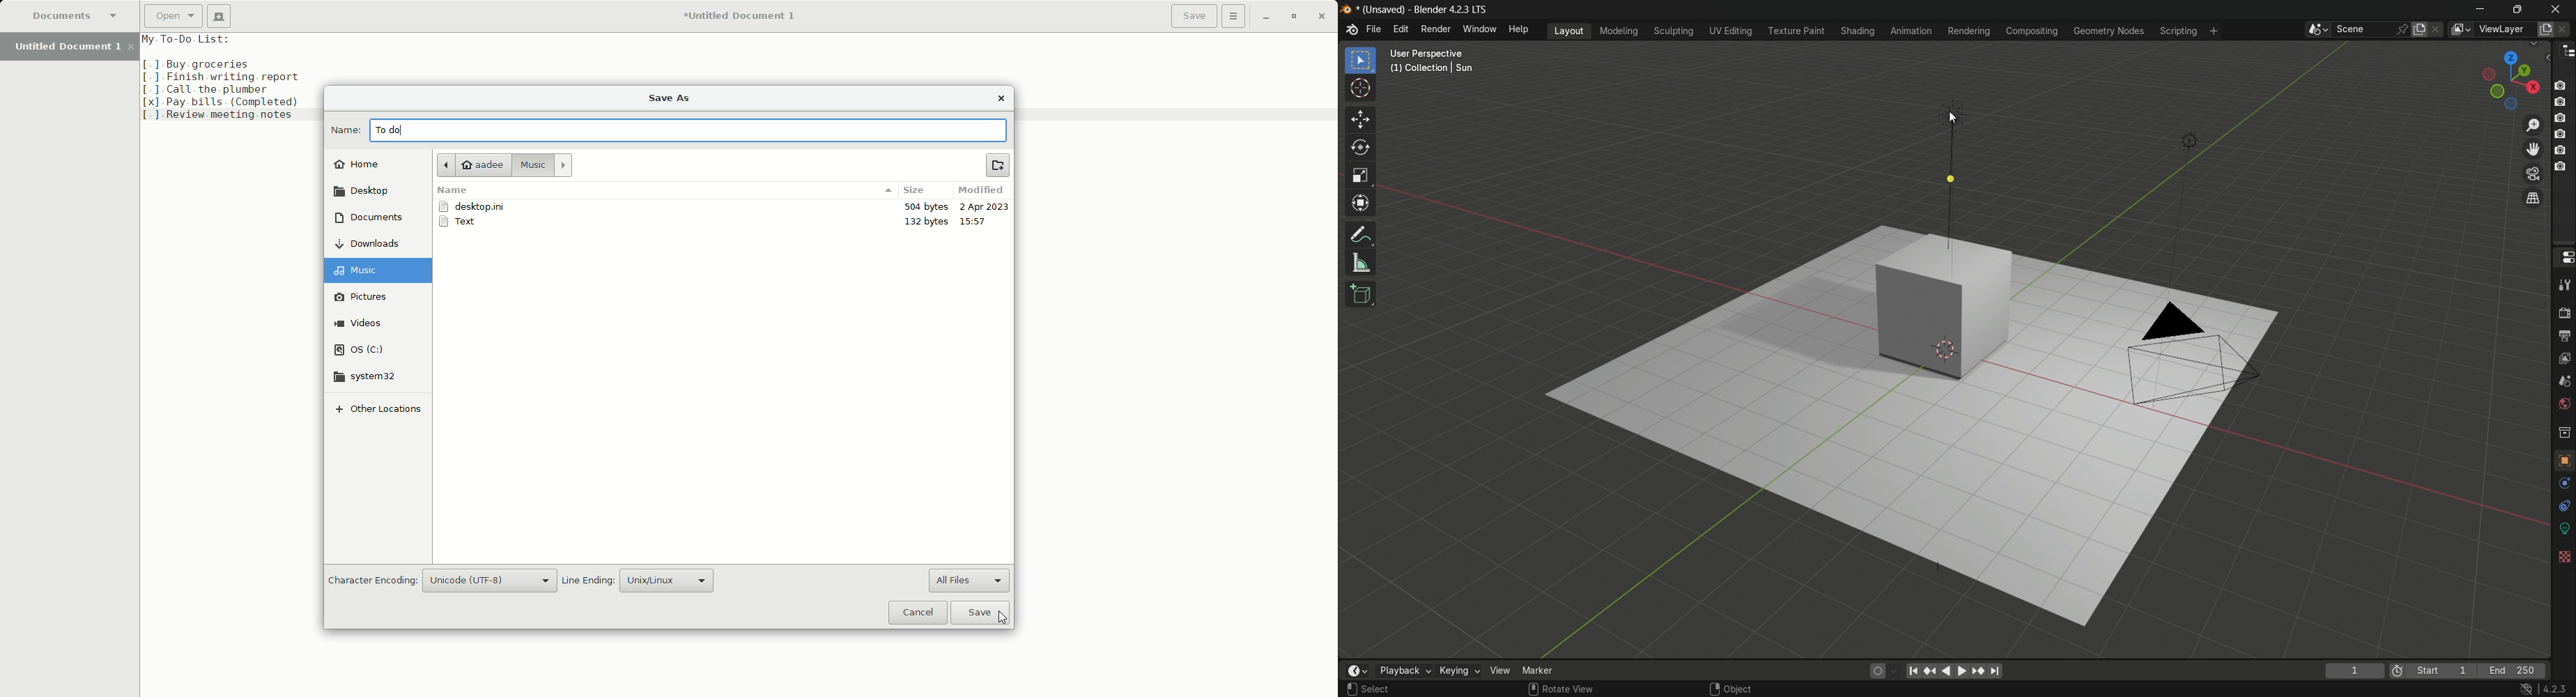 Image resolution: width=2576 pixels, height=700 pixels. I want to click on jump to keyframe, so click(1931, 672).